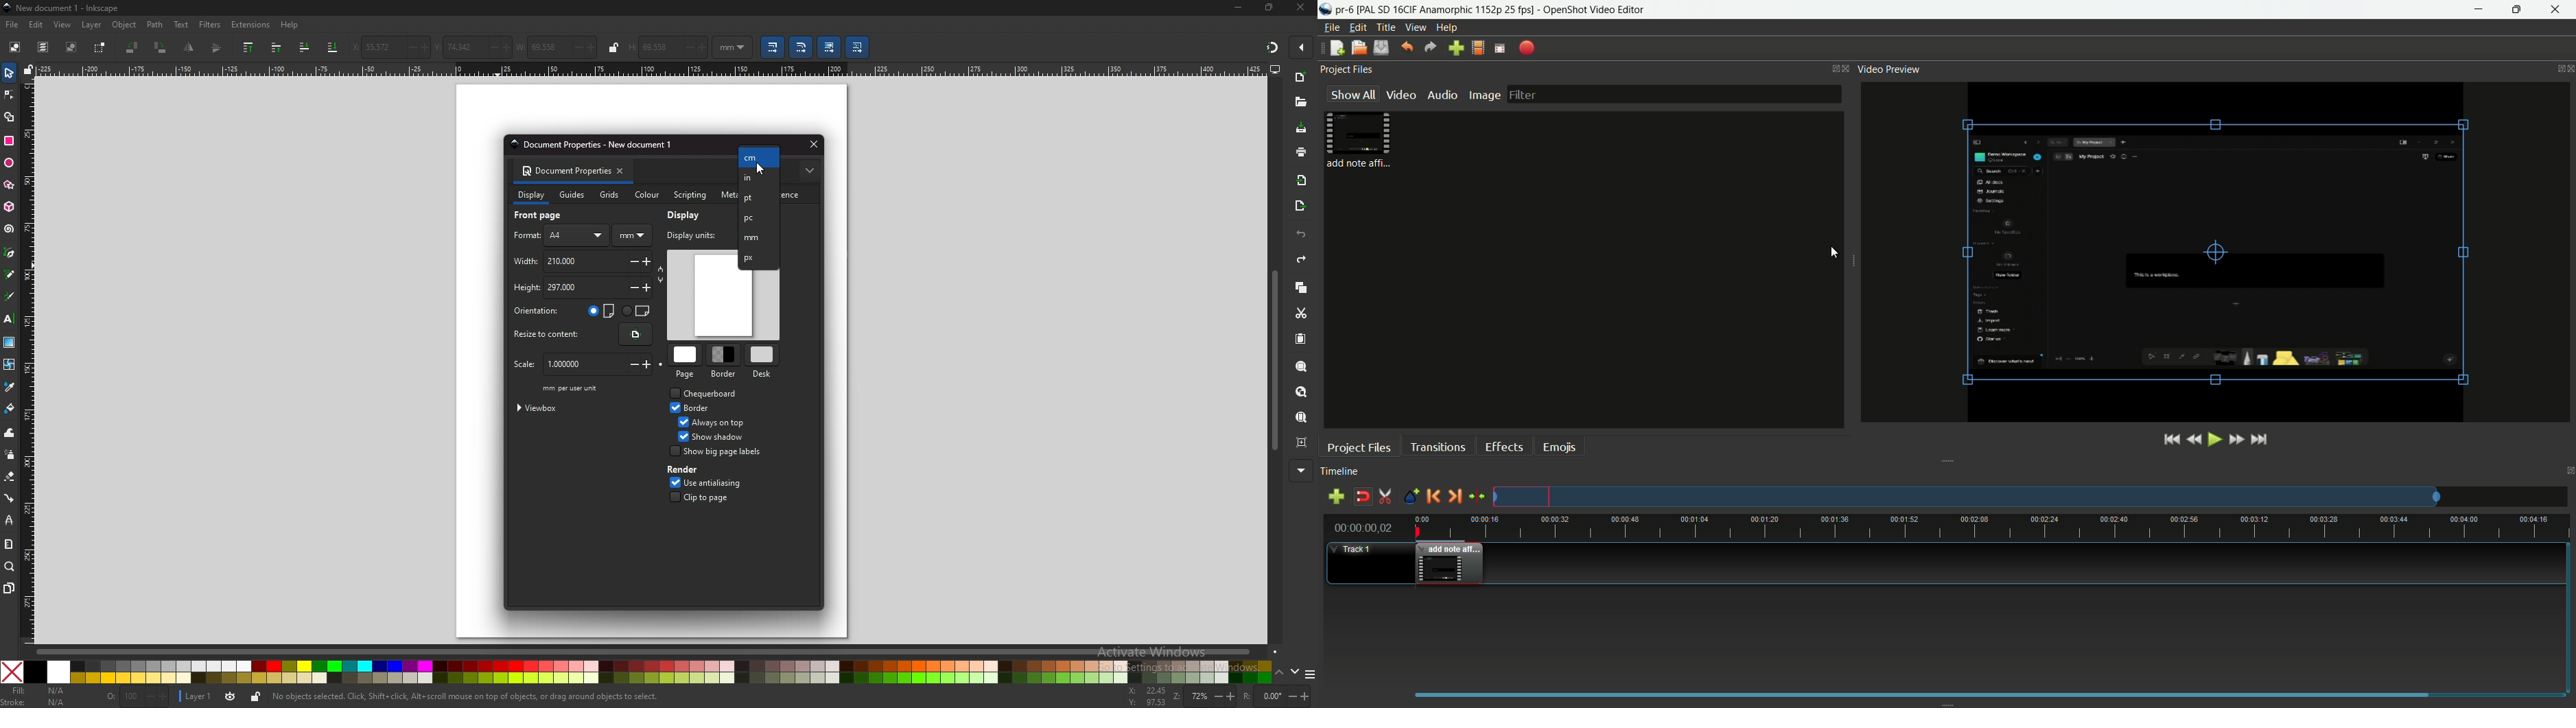 The height and width of the screenshot is (728, 2576). Describe the element at coordinates (1442, 95) in the screenshot. I see `audio` at that location.